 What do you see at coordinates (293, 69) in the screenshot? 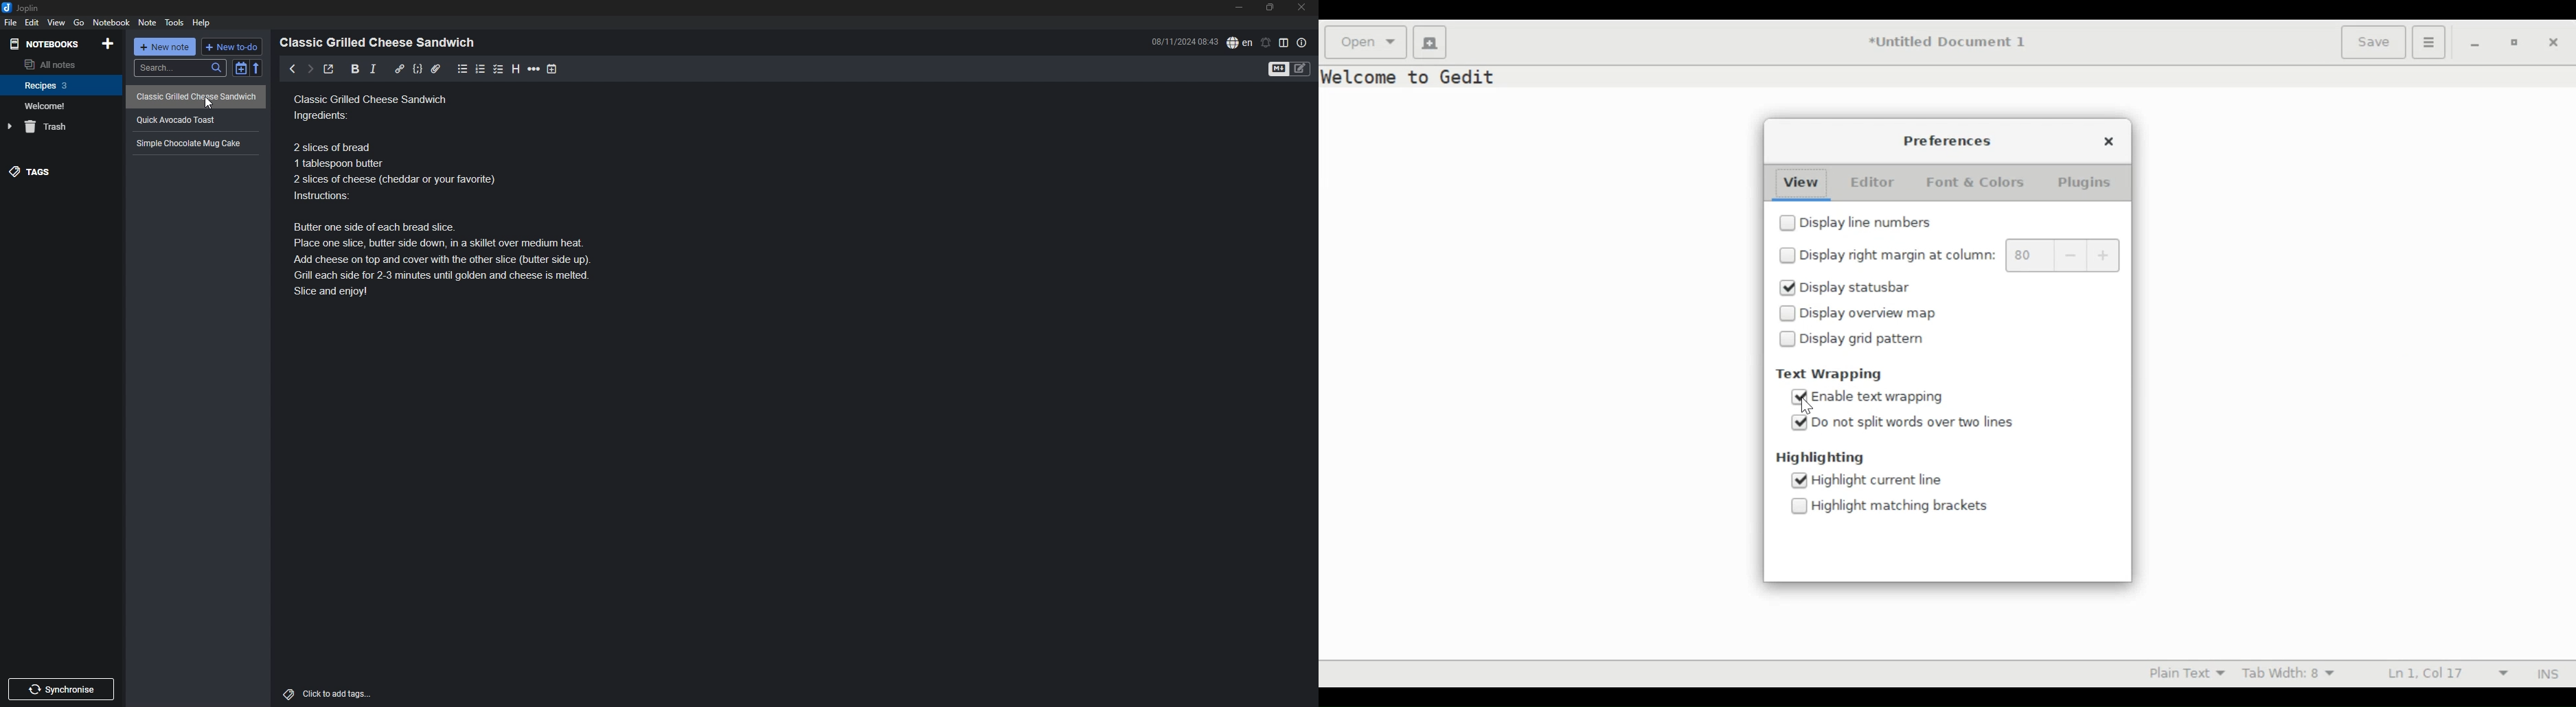
I see `previous` at bounding box center [293, 69].